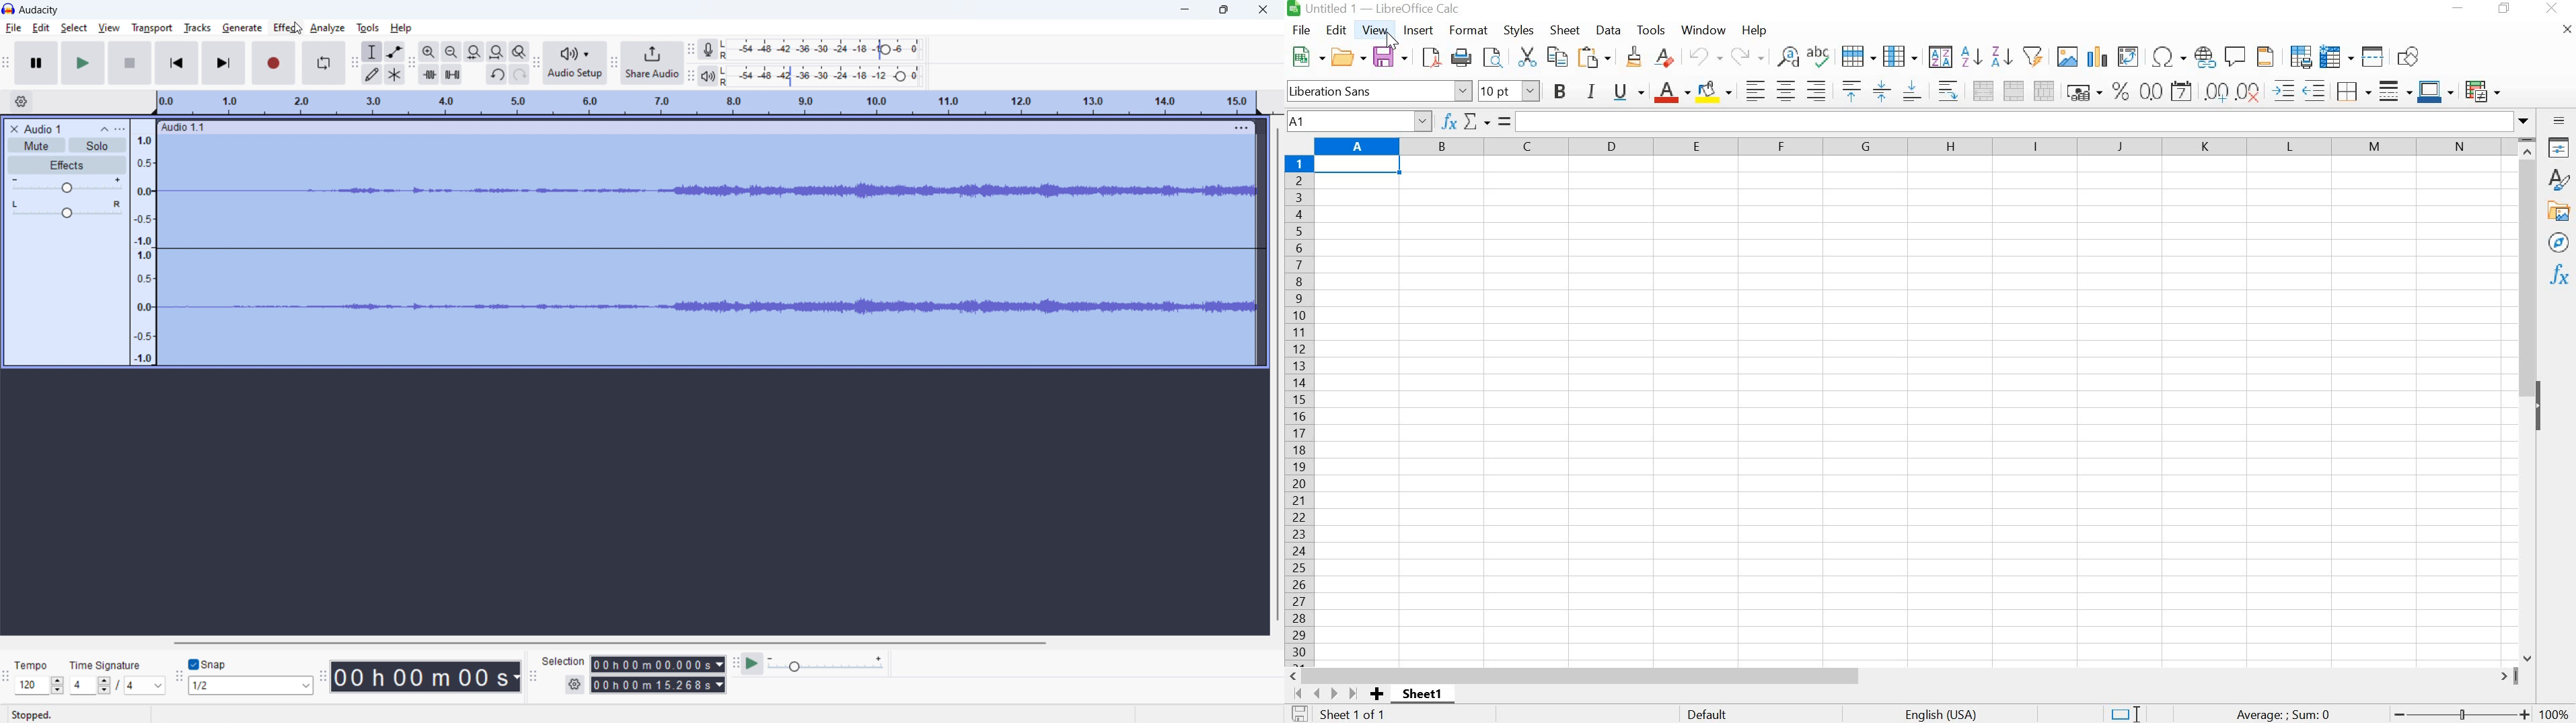  What do you see at coordinates (327, 29) in the screenshot?
I see `analyze` at bounding box center [327, 29].